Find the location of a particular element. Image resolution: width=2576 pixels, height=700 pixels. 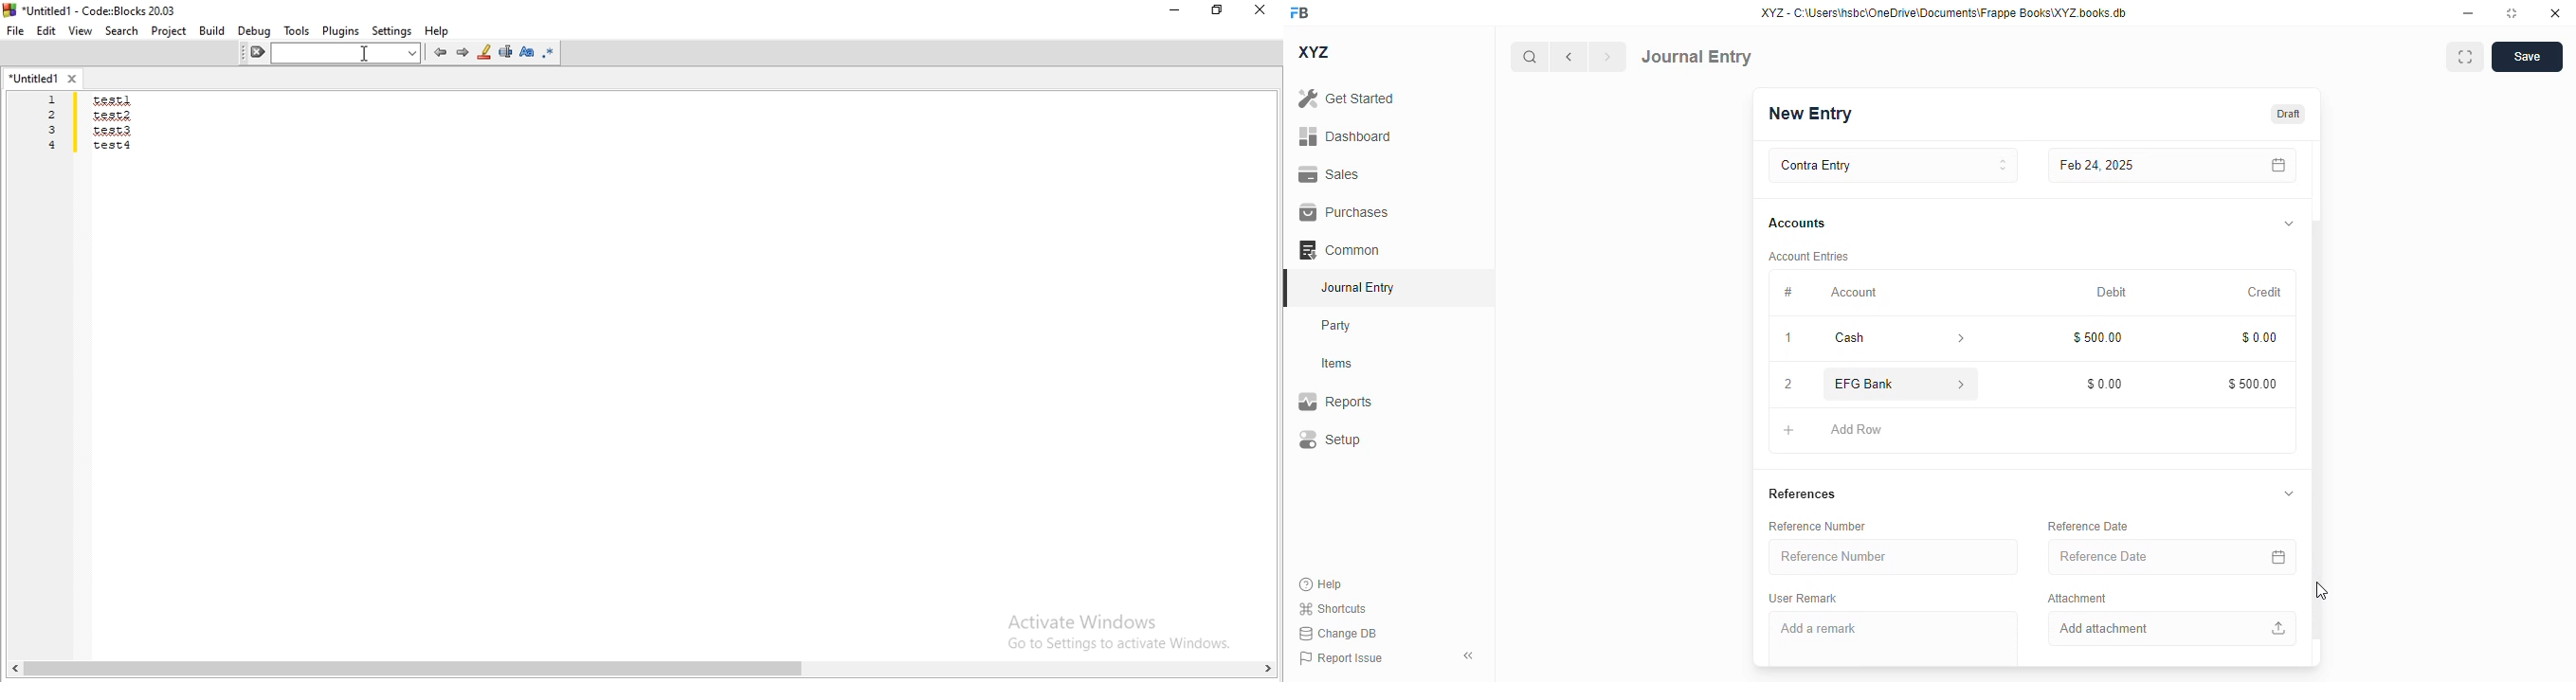

accounts is located at coordinates (1797, 224).